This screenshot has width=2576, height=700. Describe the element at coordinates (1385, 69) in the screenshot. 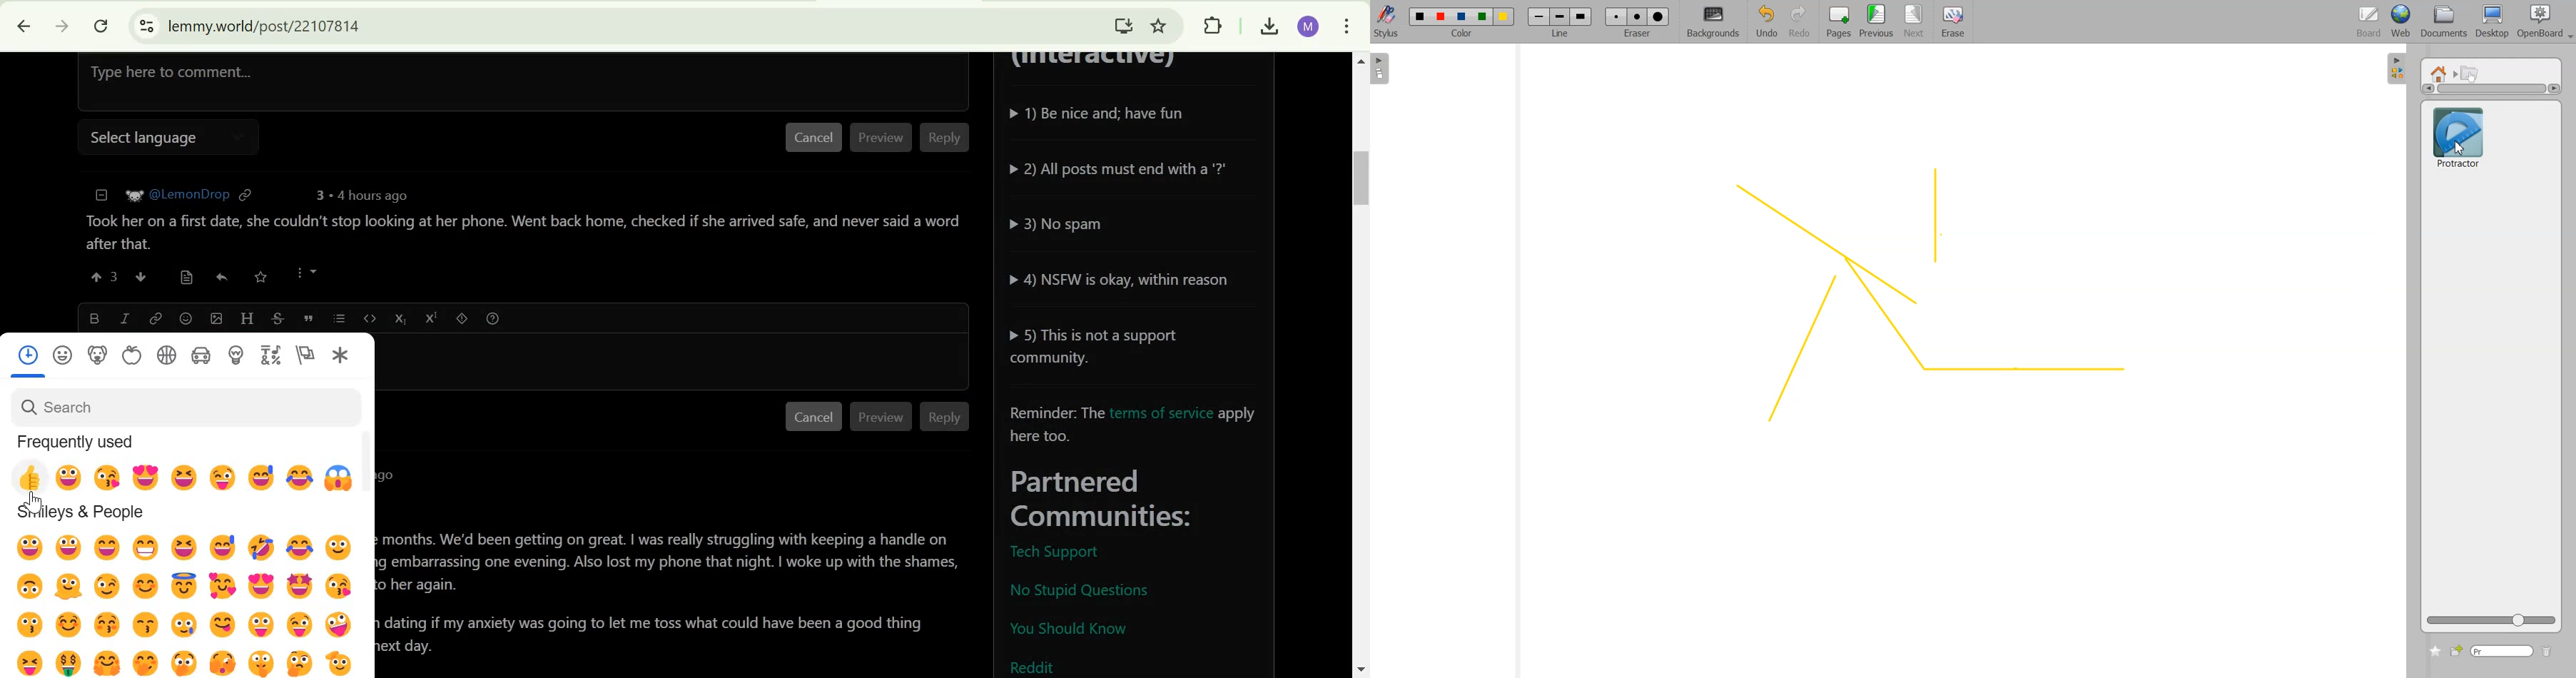

I see `Sidebar` at that location.